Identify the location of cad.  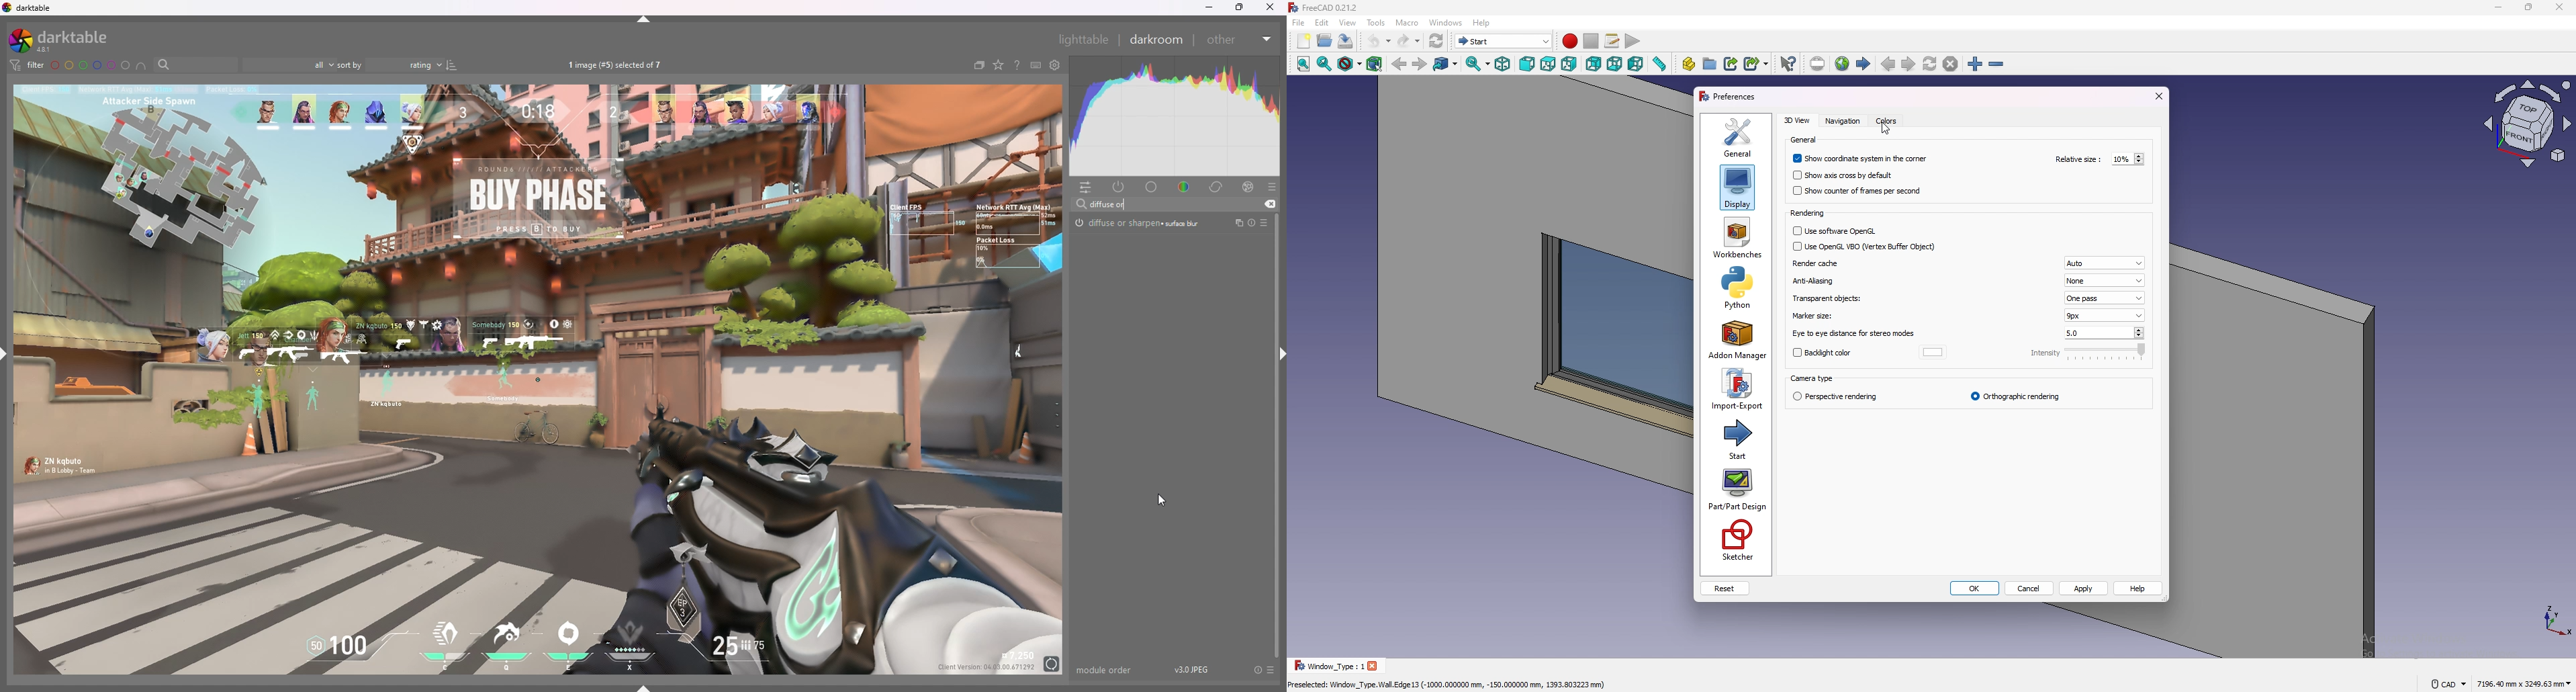
(2448, 683).